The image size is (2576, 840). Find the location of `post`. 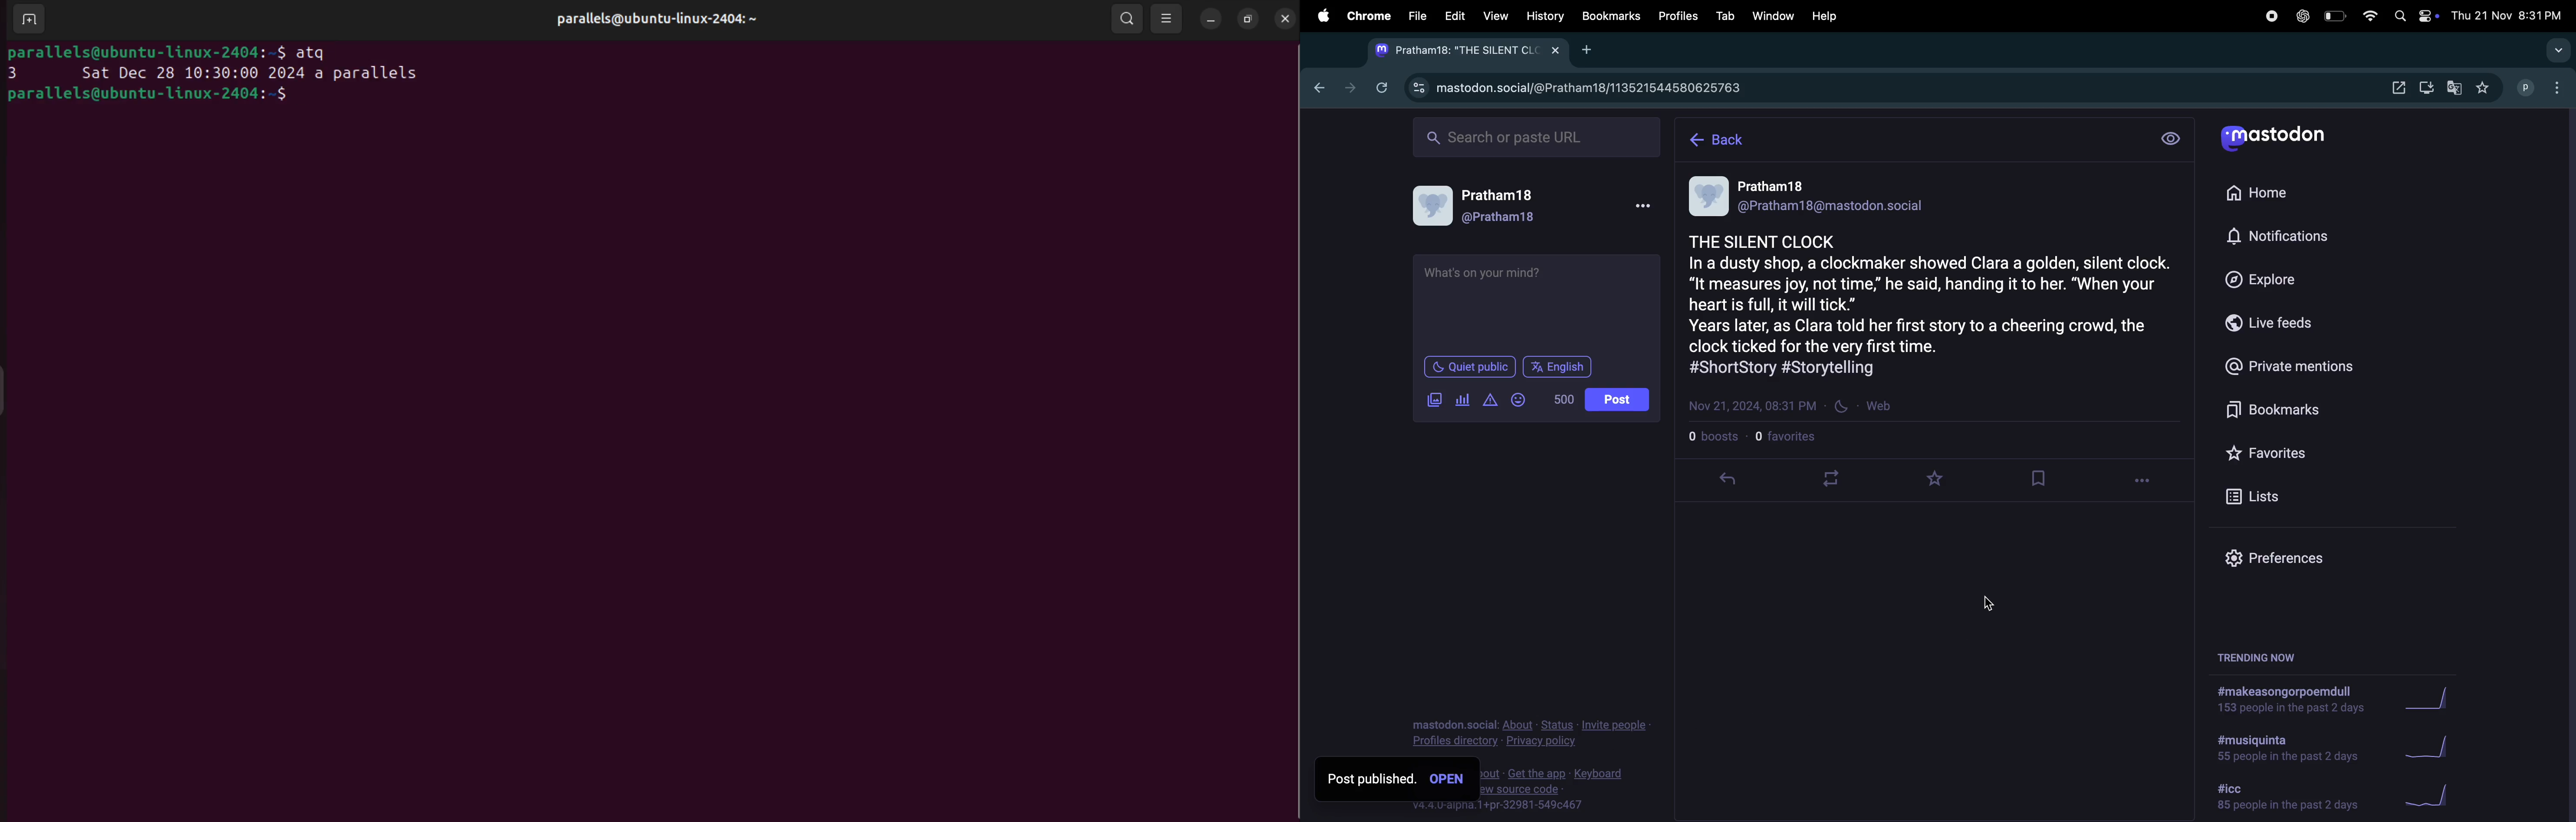

post is located at coordinates (1615, 399).